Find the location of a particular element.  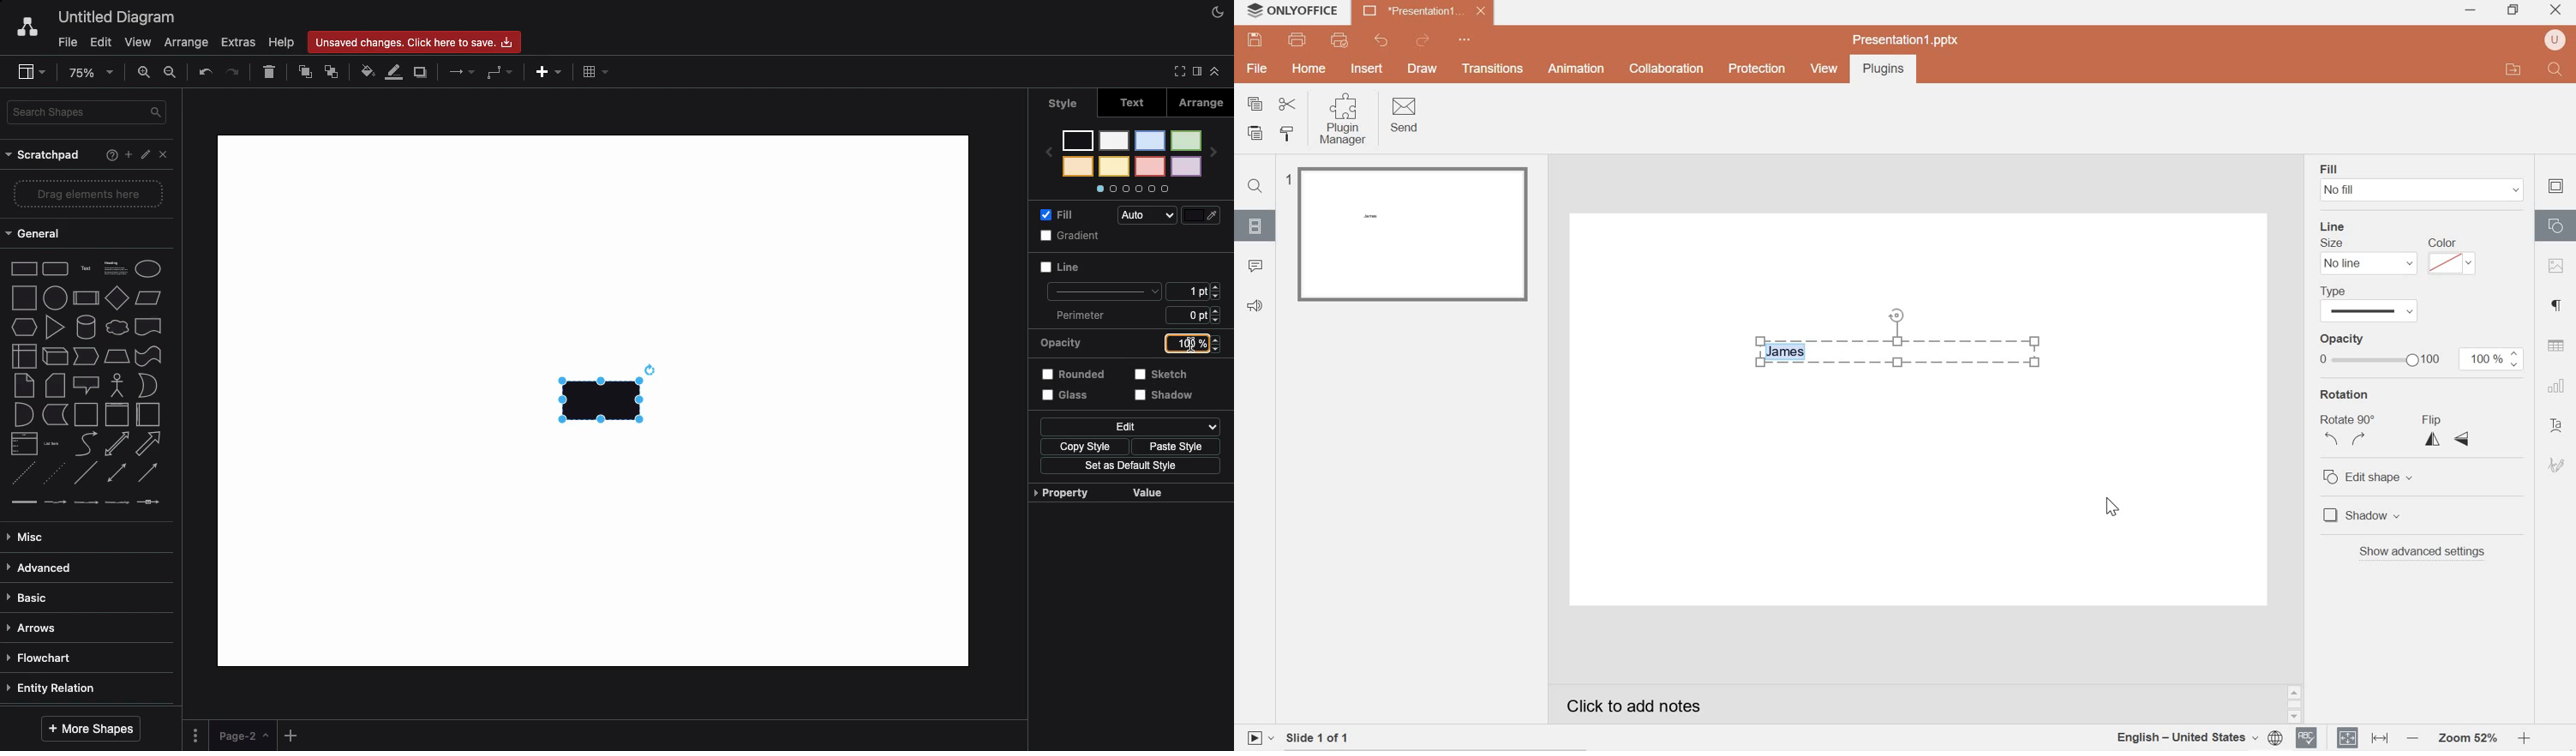

internal storage is located at coordinates (20, 357).